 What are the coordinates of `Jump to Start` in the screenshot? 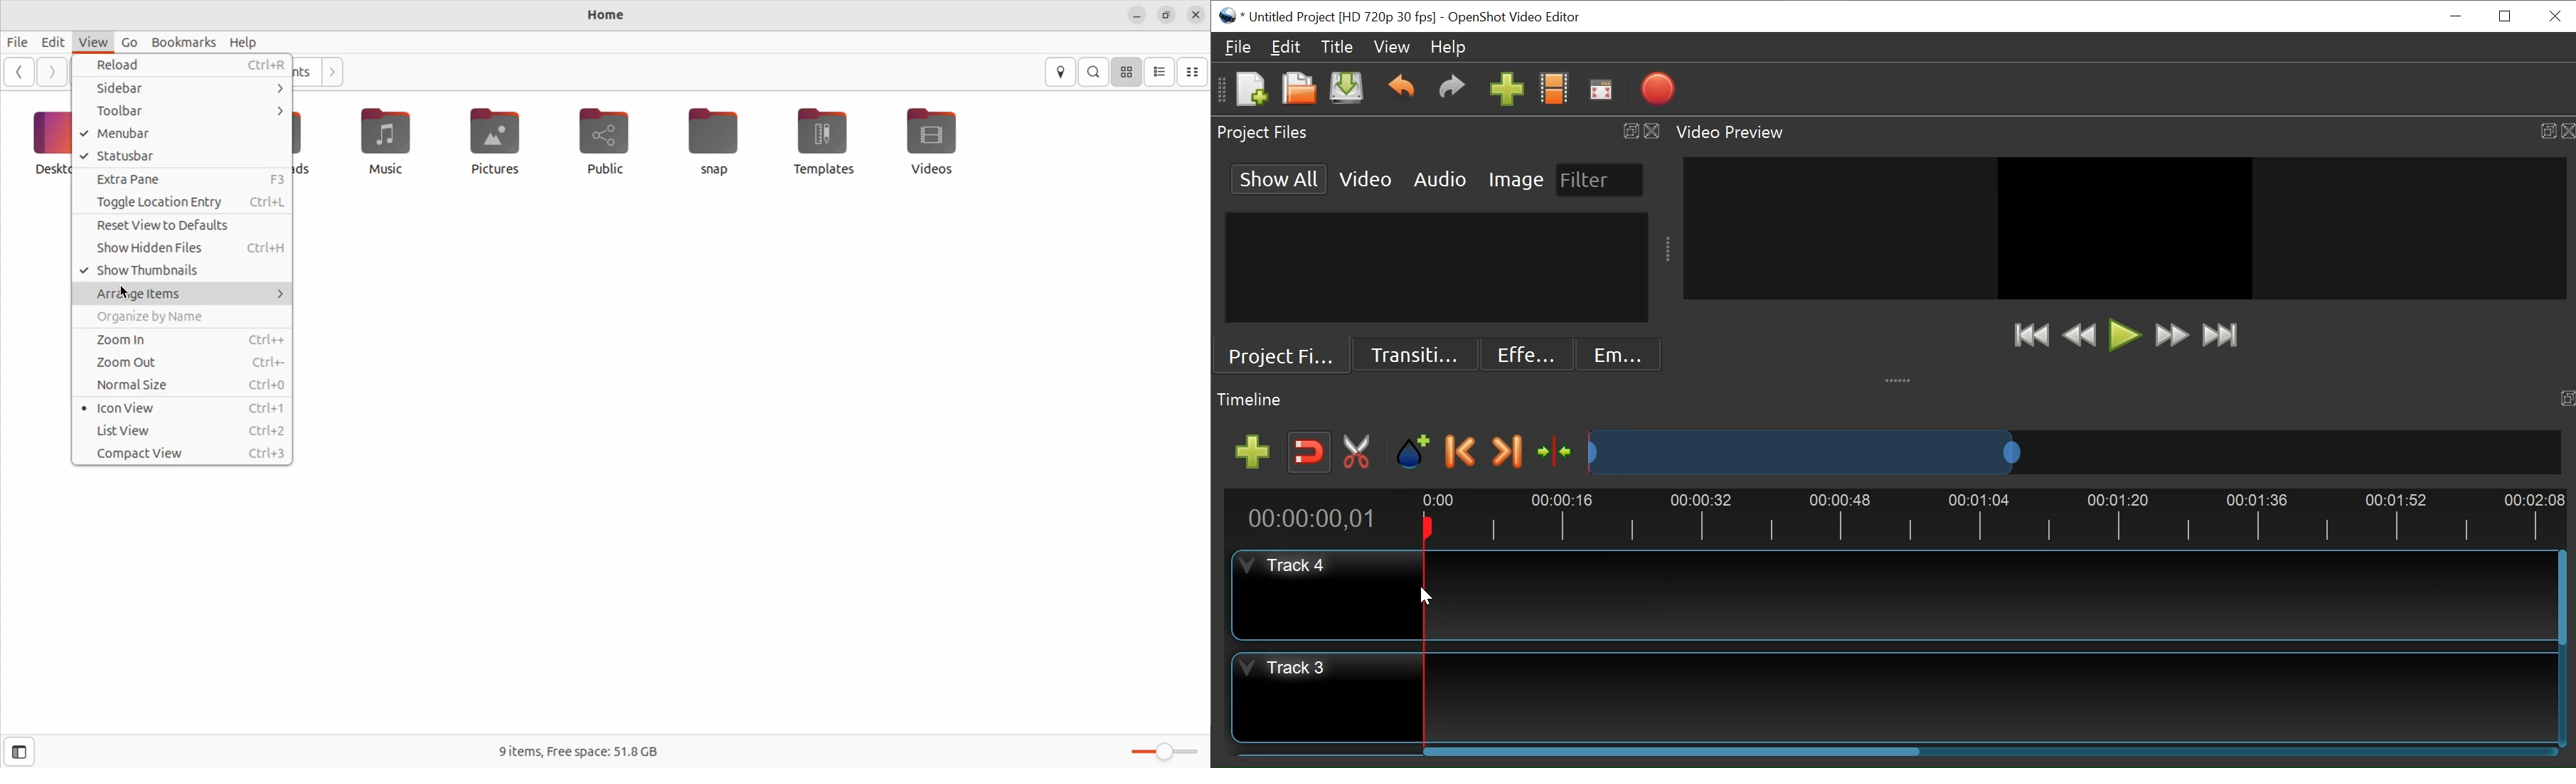 It's located at (2029, 334).